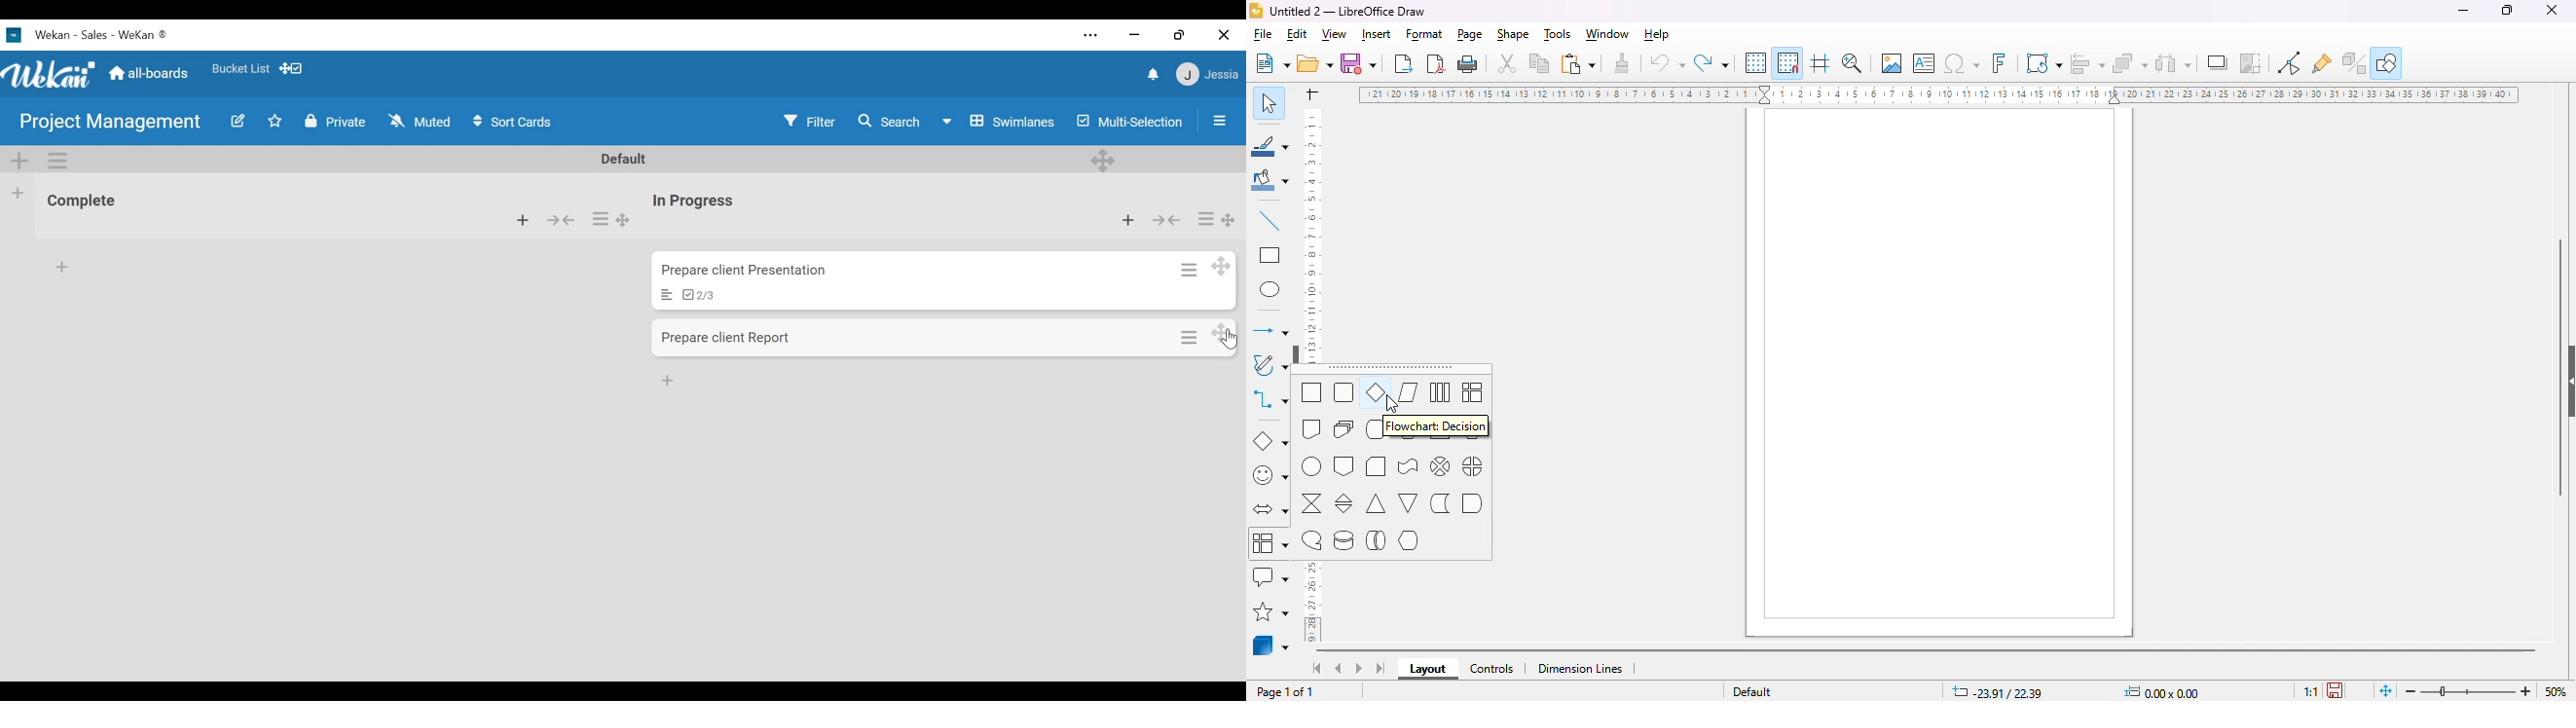  What do you see at coordinates (1311, 467) in the screenshot?
I see `flowchart: connector` at bounding box center [1311, 467].